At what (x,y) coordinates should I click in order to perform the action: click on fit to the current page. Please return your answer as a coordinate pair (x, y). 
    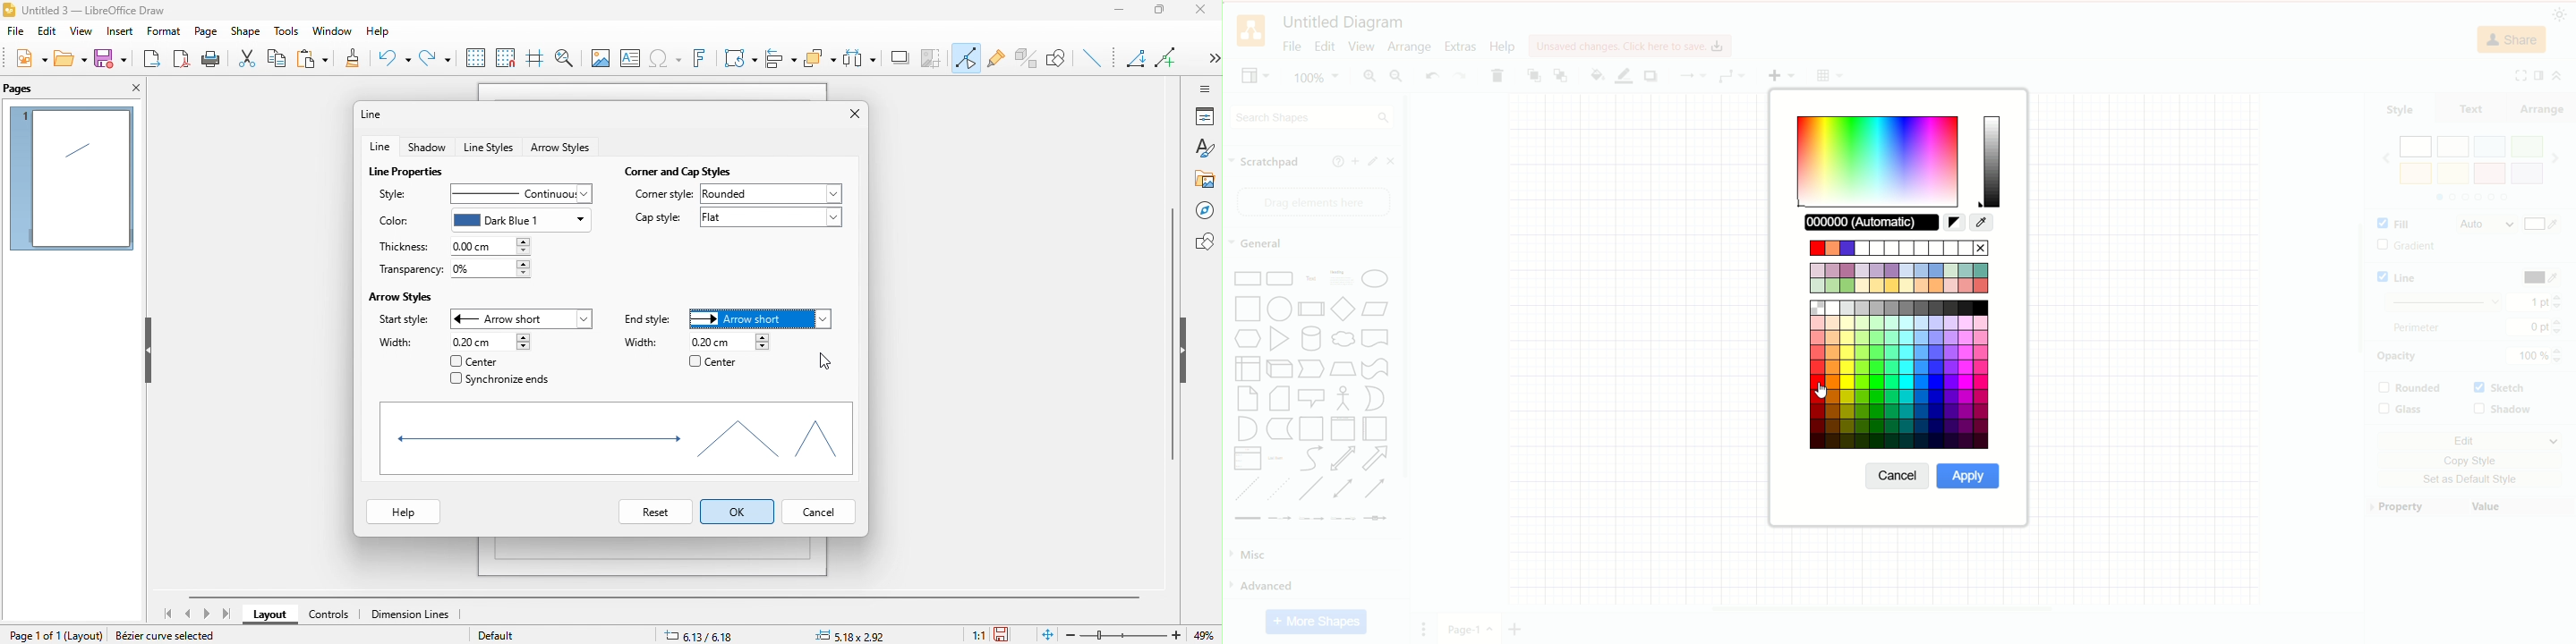
    Looking at the image, I should click on (1045, 634).